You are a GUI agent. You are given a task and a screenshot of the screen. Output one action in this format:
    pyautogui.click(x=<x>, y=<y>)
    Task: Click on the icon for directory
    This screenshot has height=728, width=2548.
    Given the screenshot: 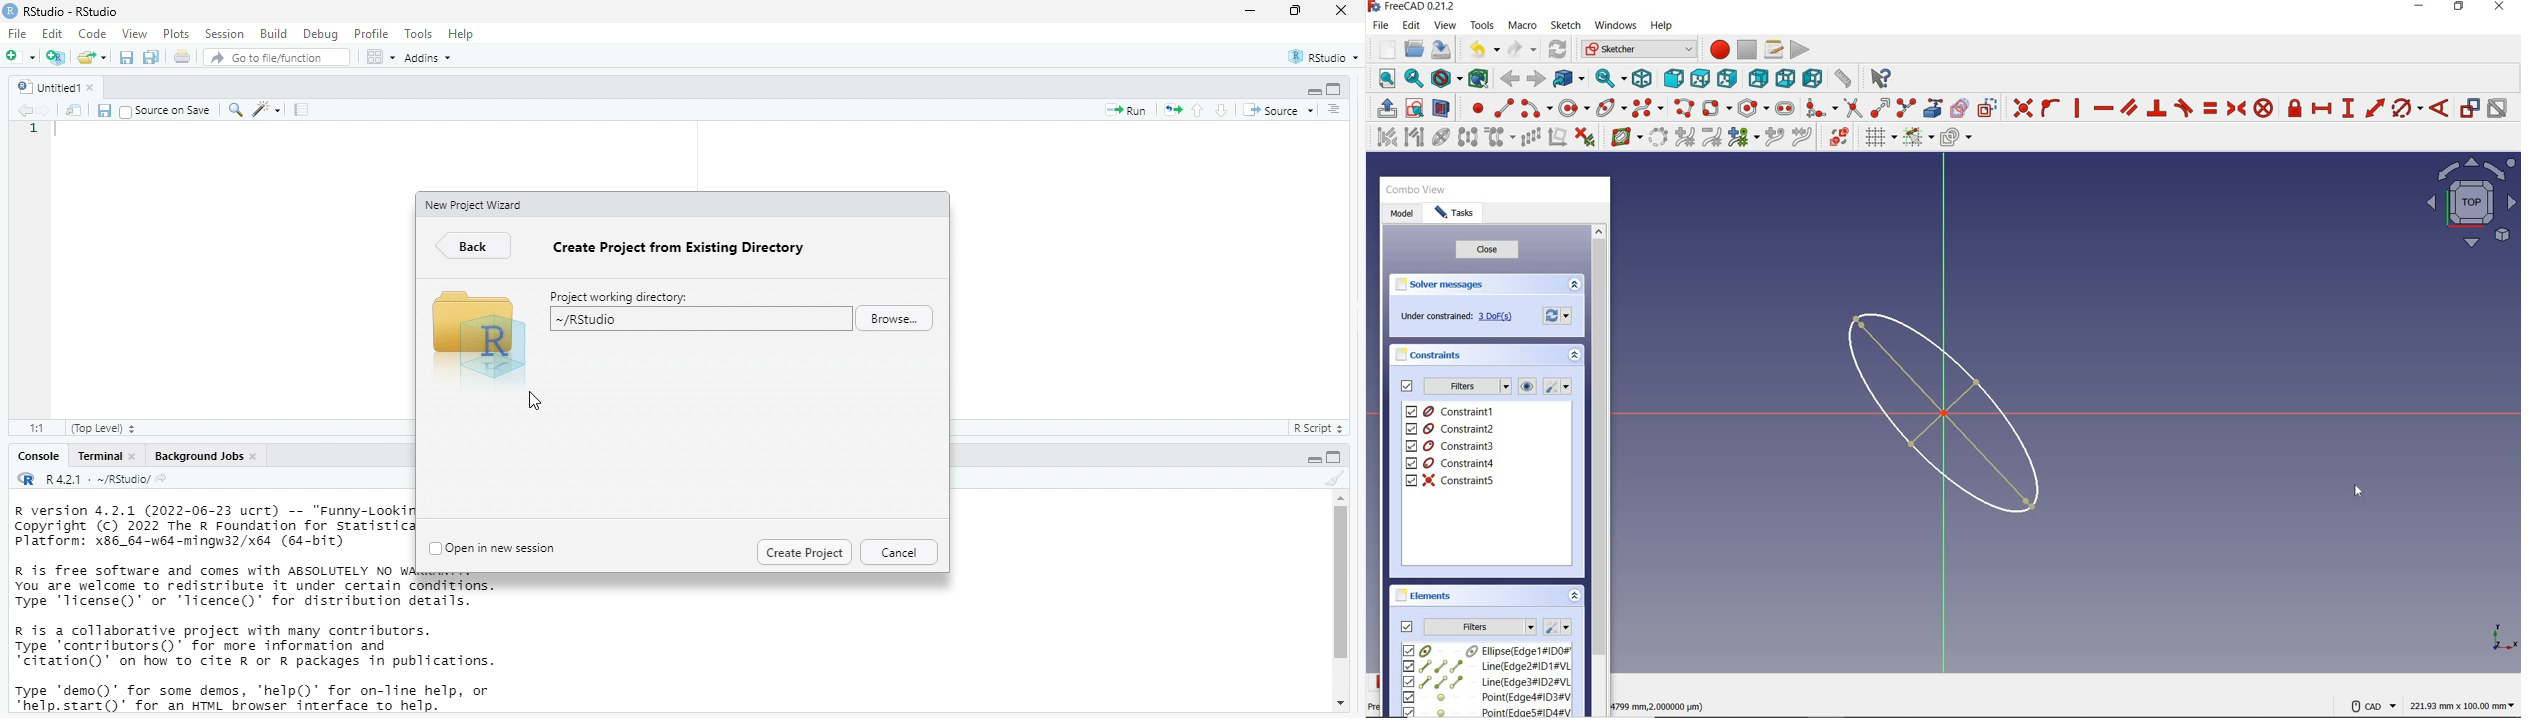 What is the action you would take?
    pyautogui.click(x=479, y=325)
    